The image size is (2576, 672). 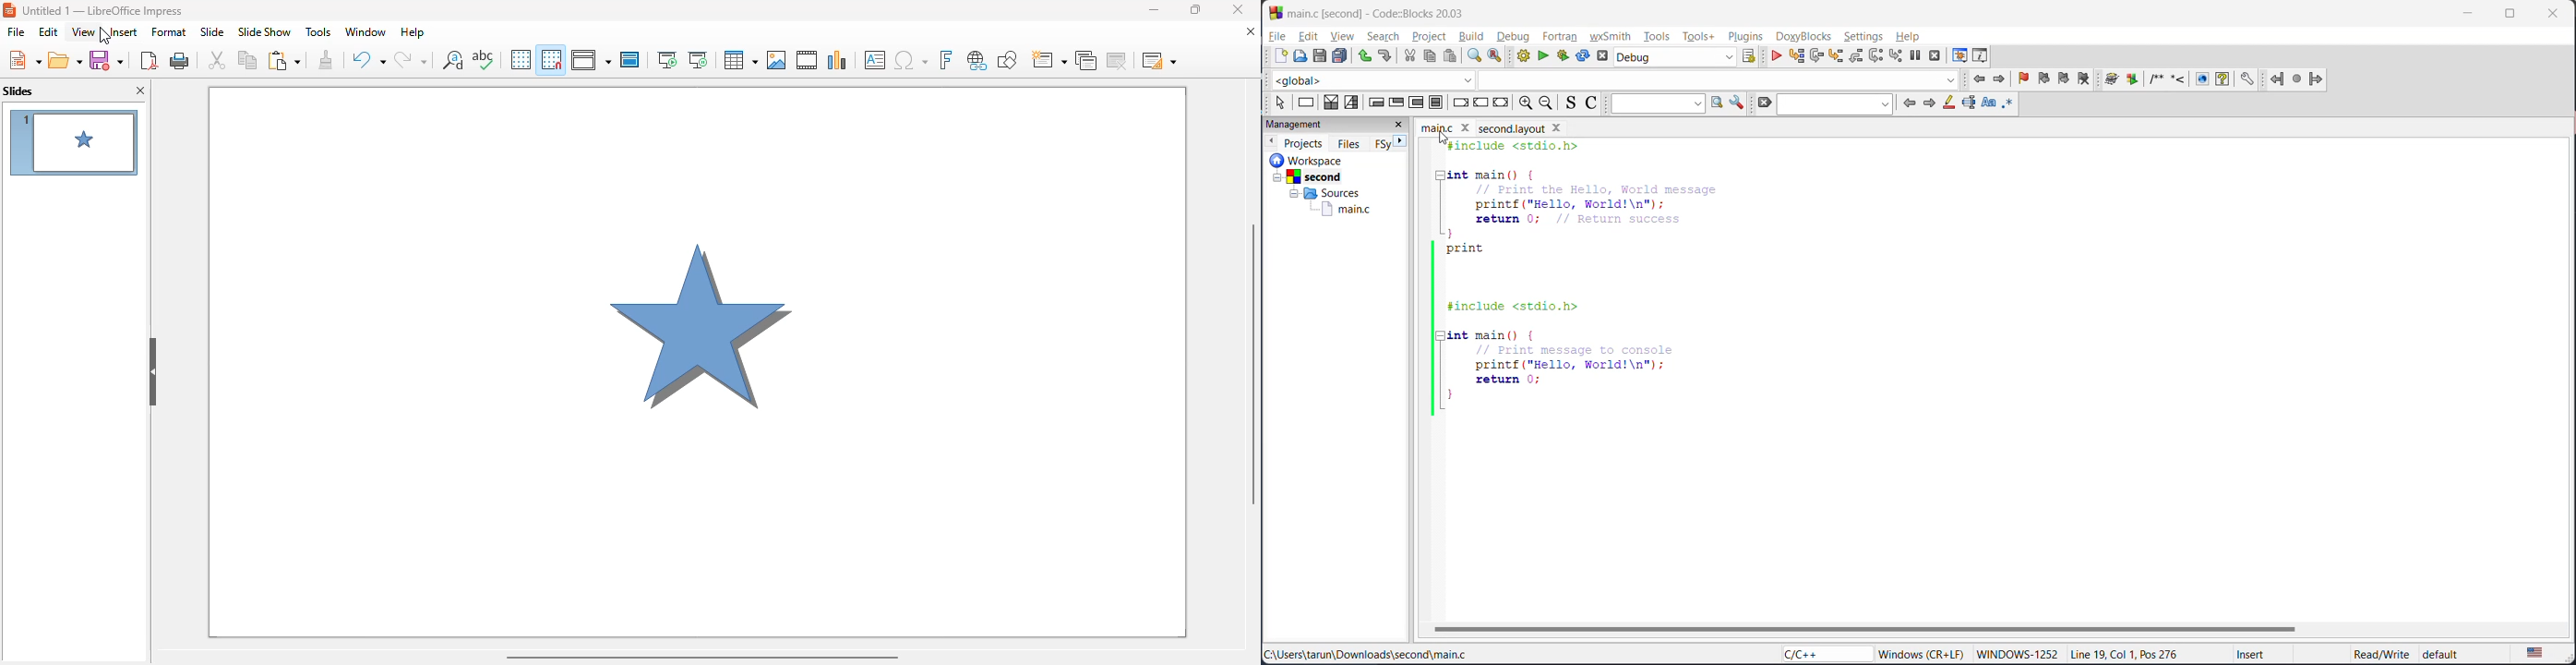 What do you see at coordinates (1475, 55) in the screenshot?
I see `find` at bounding box center [1475, 55].